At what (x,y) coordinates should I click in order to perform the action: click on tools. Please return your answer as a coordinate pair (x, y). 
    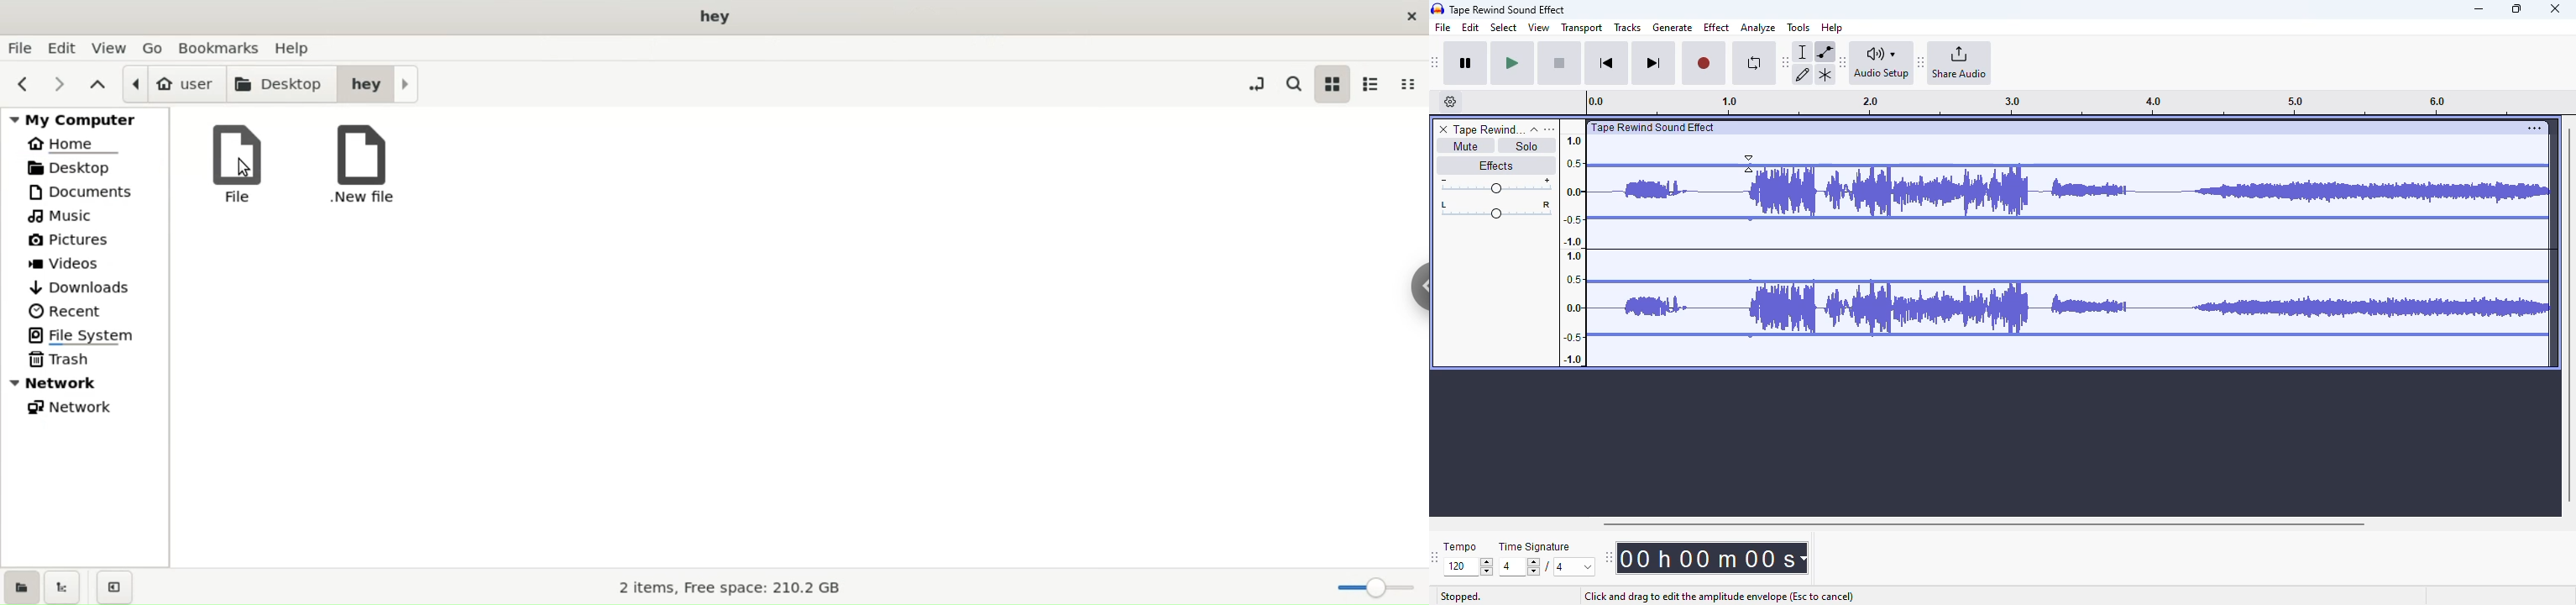
    Looking at the image, I should click on (1798, 27).